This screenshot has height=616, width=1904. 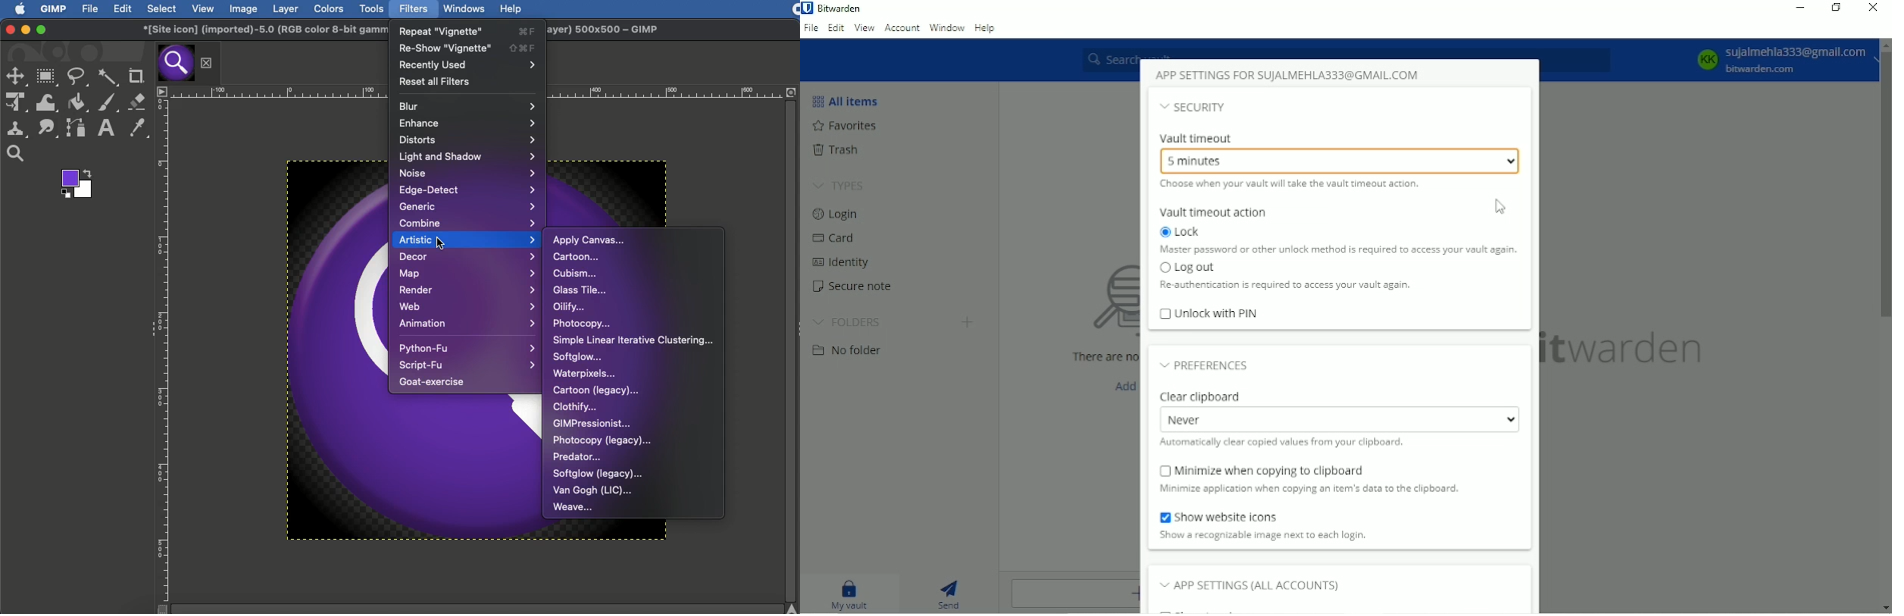 What do you see at coordinates (864, 30) in the screenshot?
I see `View` at bounding box center [864, 30].